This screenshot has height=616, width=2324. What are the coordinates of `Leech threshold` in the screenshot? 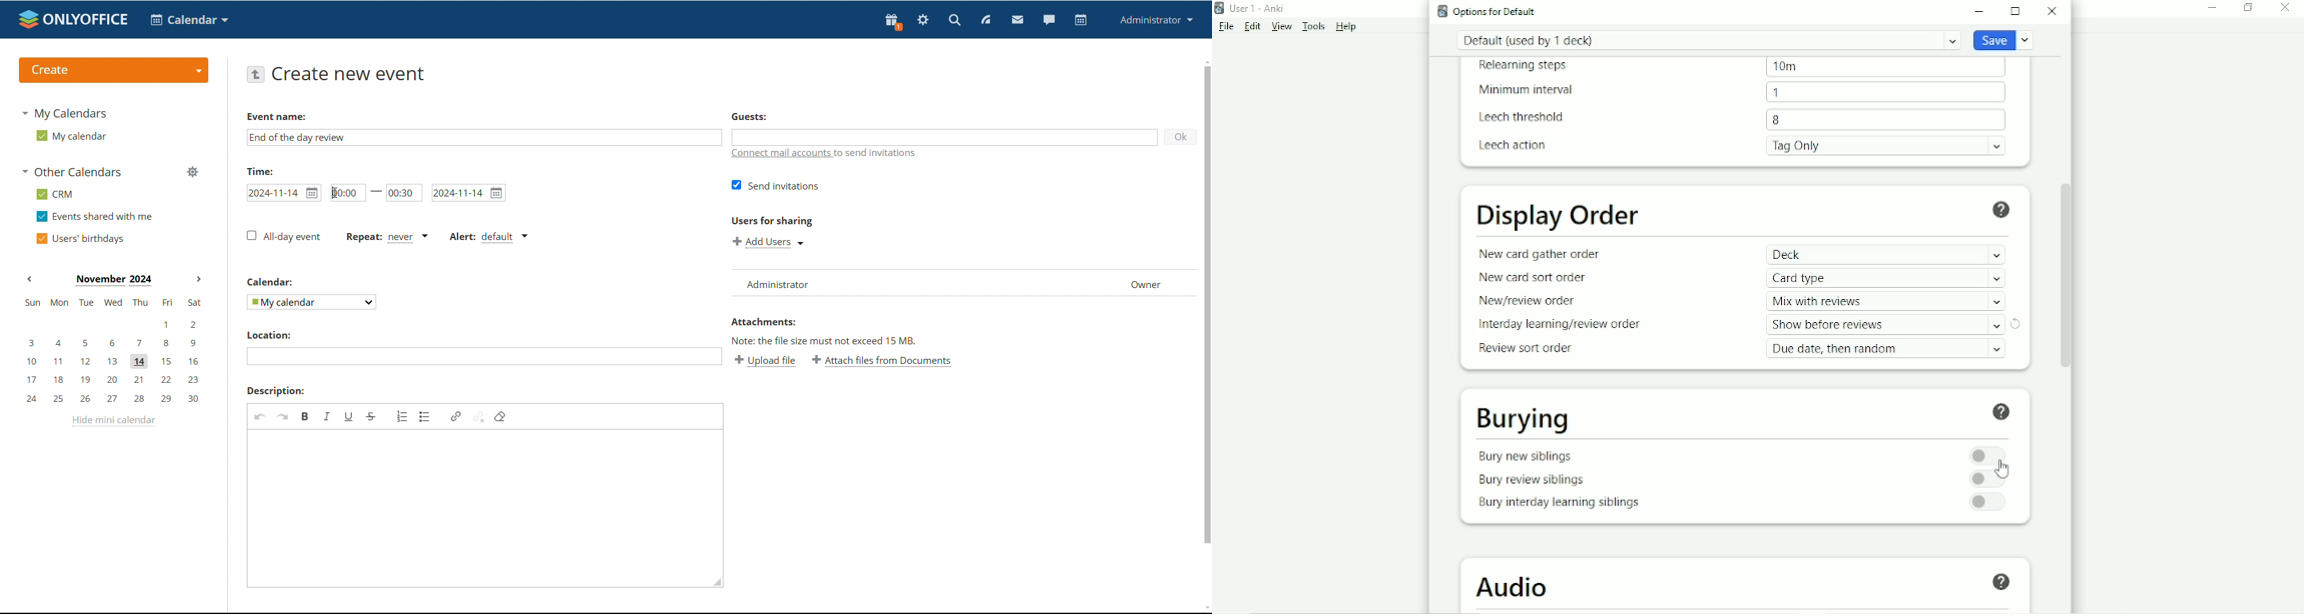 It's located at (1526, 118).